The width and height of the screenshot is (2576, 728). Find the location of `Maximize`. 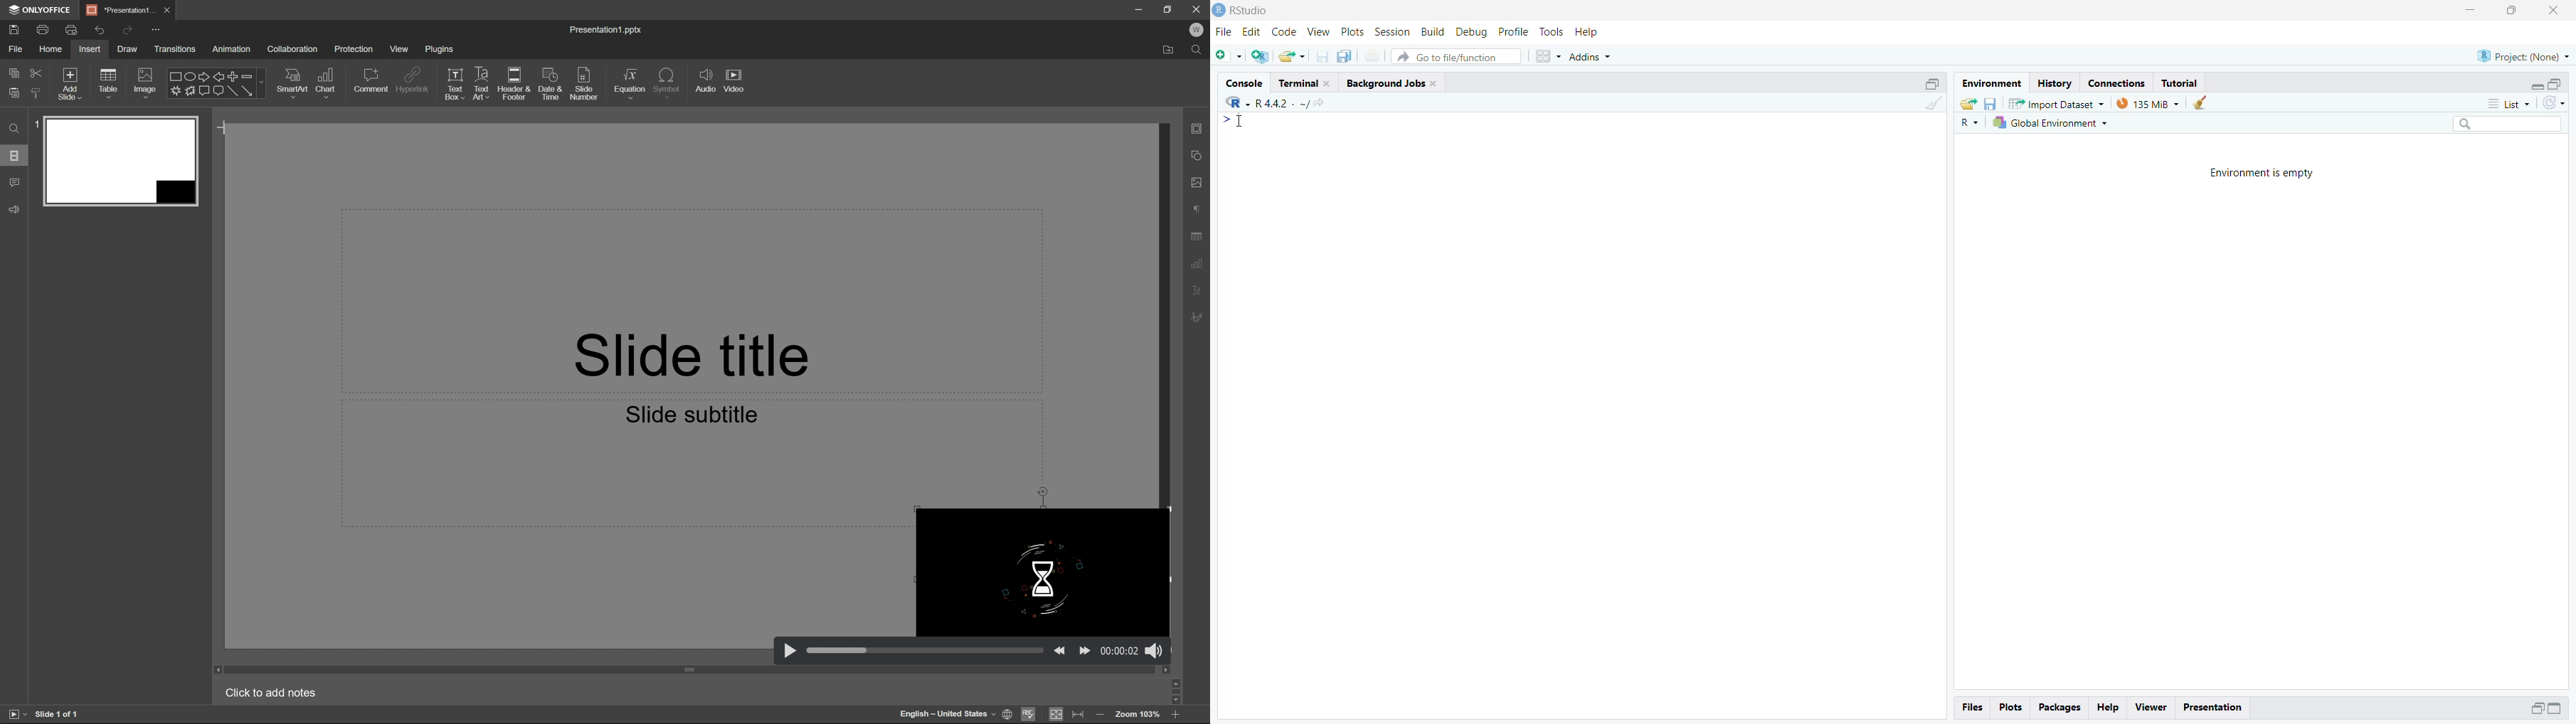

Maximize is located at coordinates (1934, 82).